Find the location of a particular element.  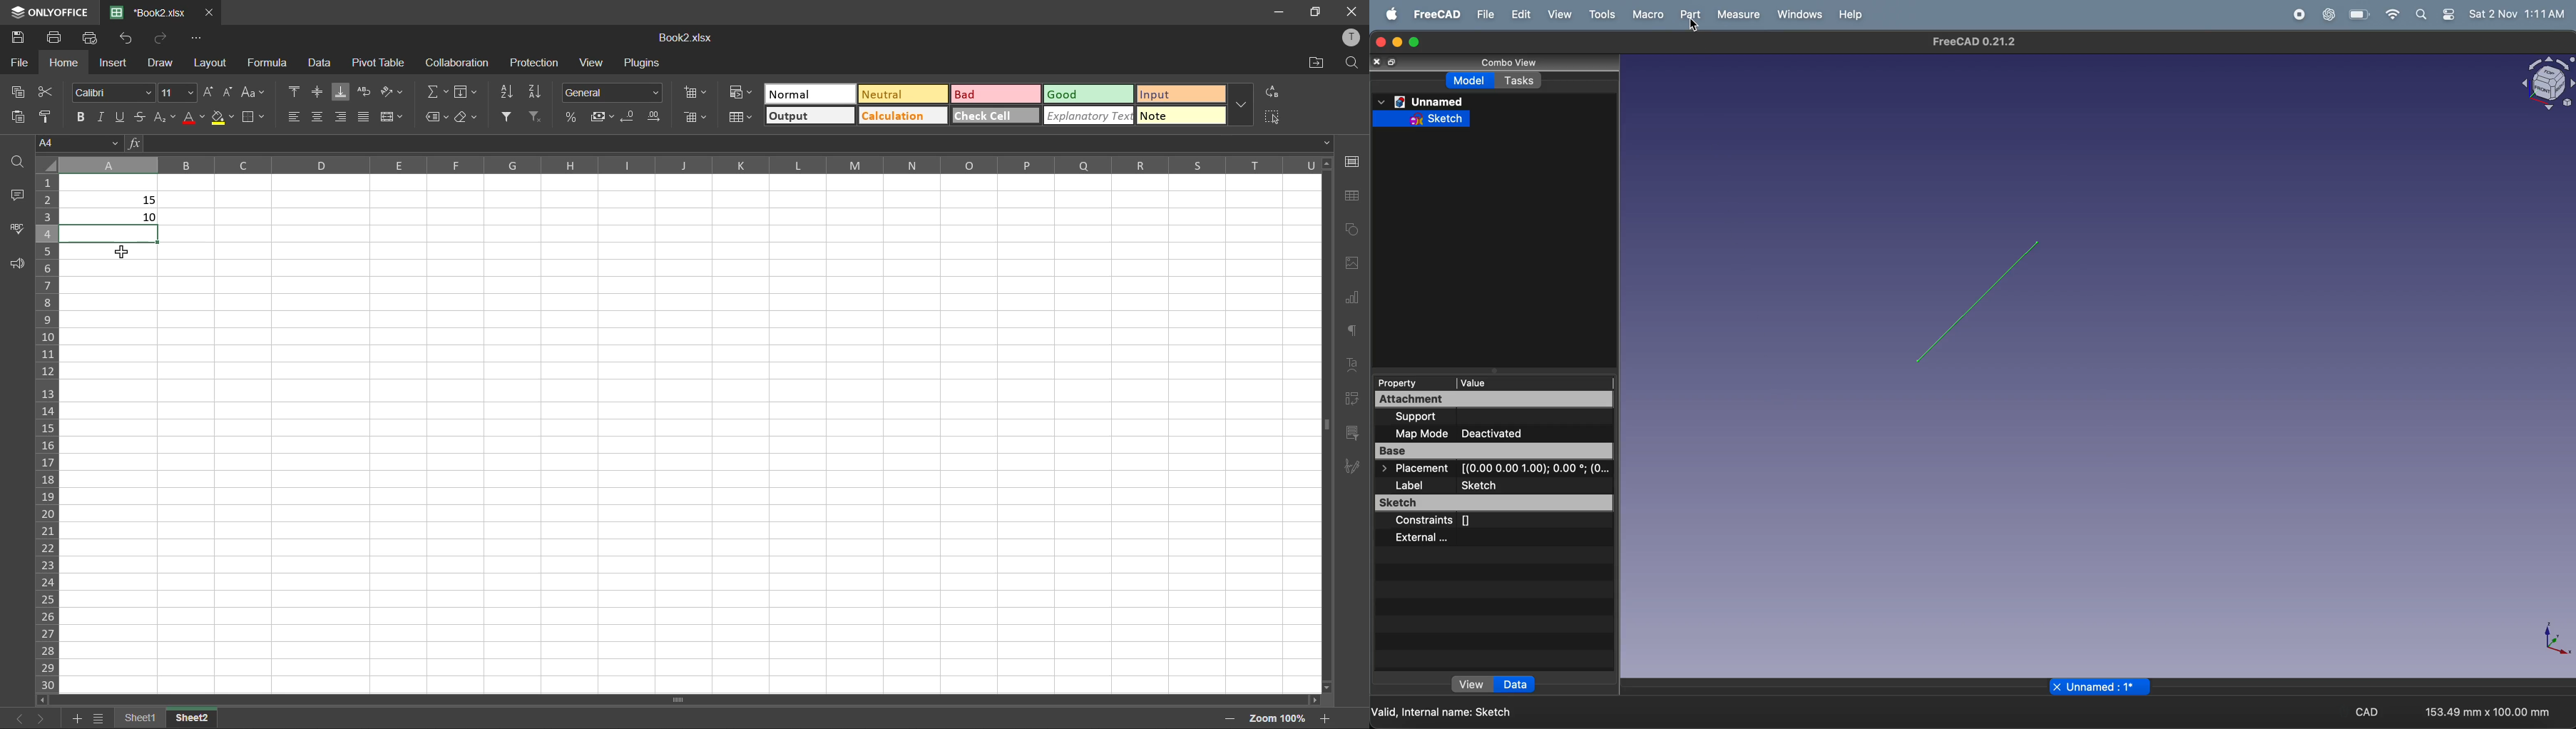

named ranges is located at coordinates (438, 117).